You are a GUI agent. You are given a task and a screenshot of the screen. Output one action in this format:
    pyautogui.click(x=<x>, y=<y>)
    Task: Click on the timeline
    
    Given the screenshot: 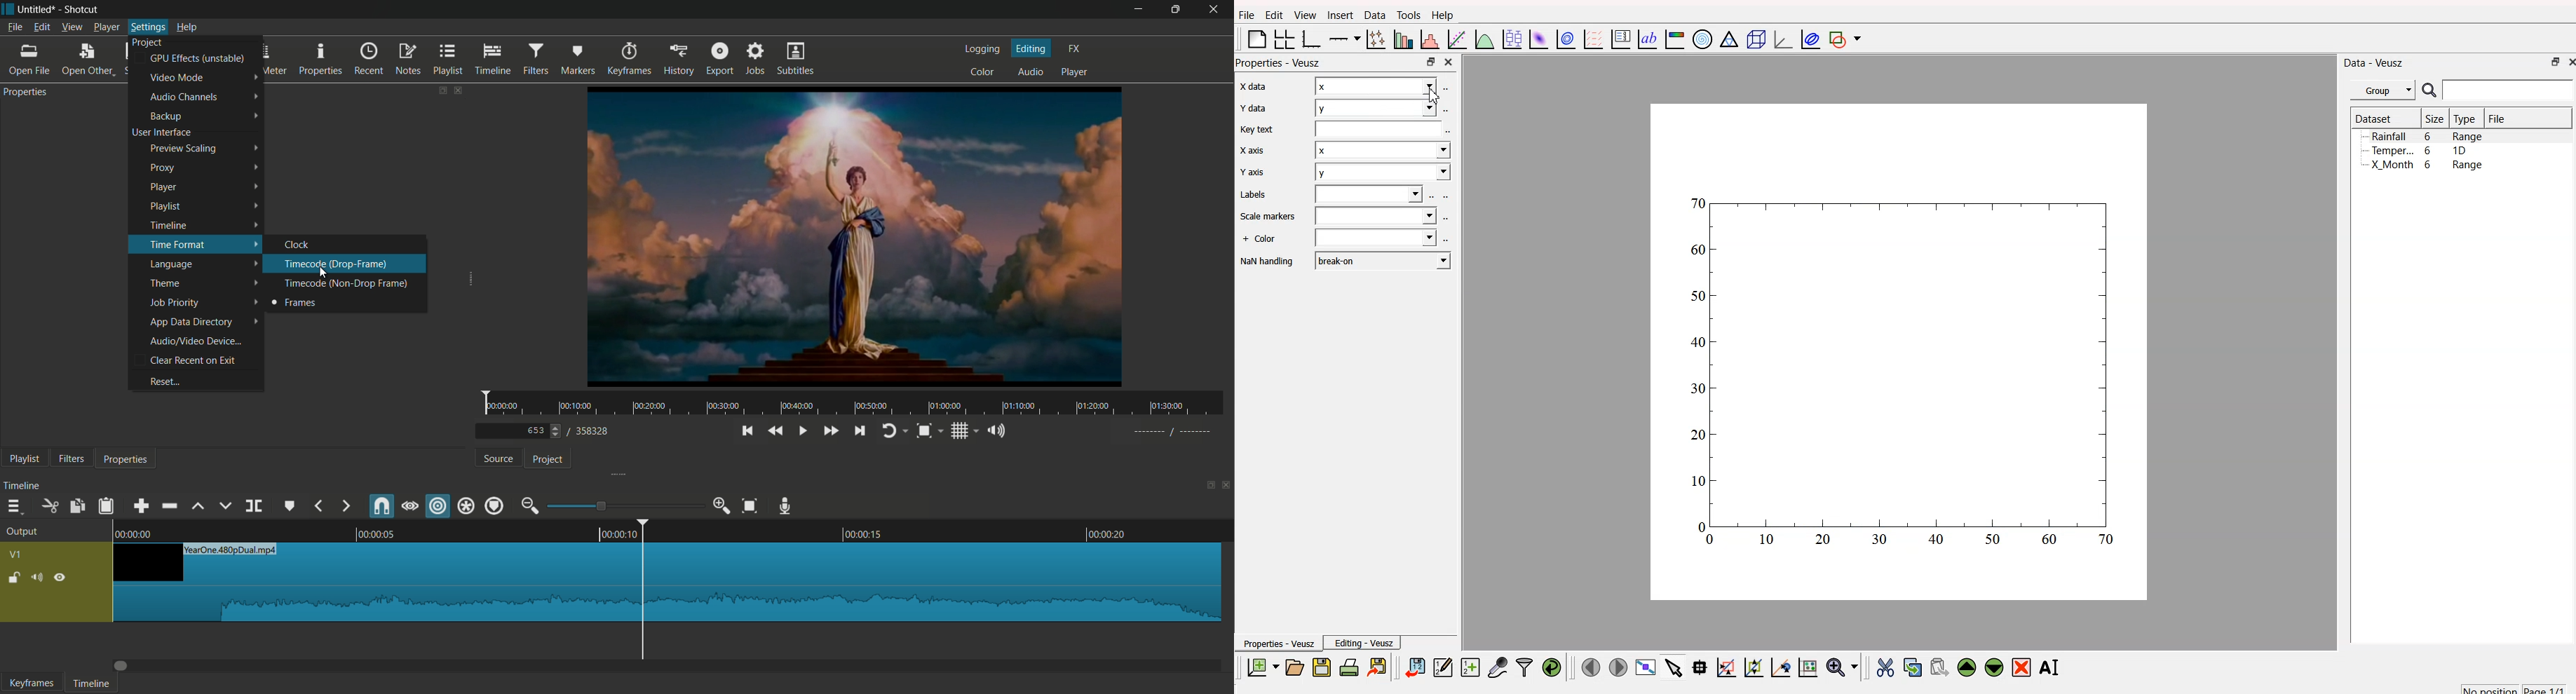 What is the action you would take?
    pyautogui.click(x=22, y=486)
    